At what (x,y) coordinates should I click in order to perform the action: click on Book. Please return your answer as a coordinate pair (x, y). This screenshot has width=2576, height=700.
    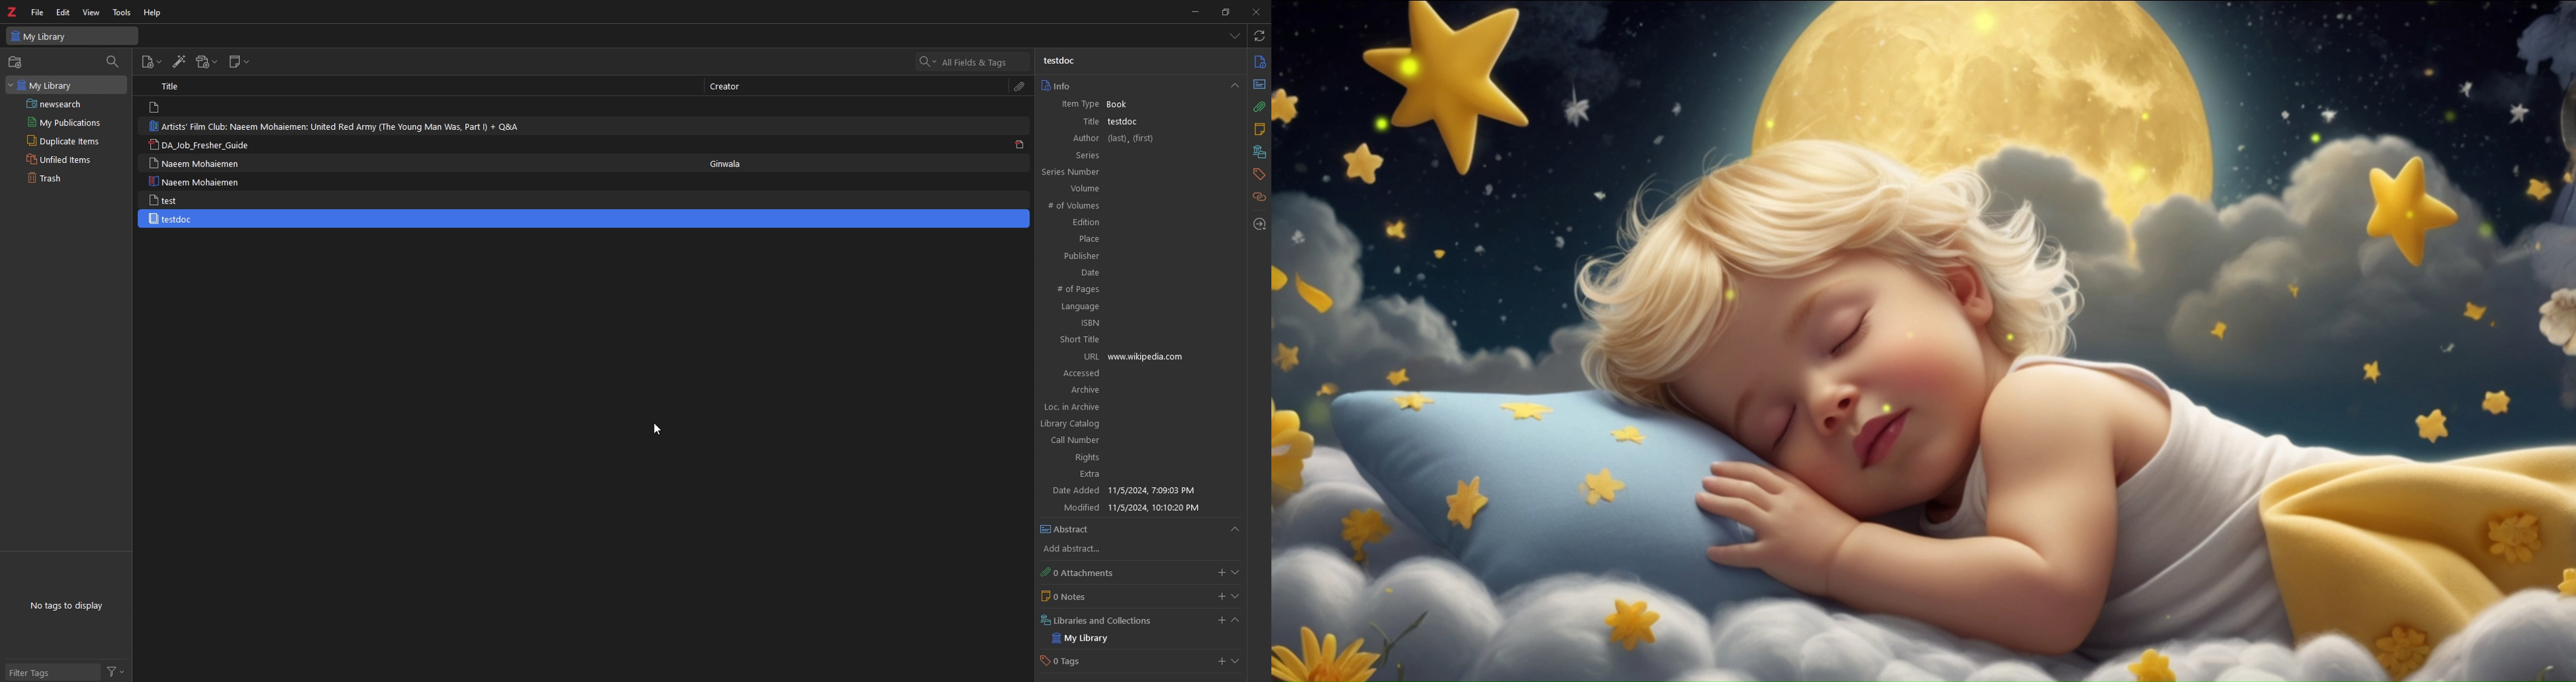
    Looking at the image, I should click on (1121, 104).